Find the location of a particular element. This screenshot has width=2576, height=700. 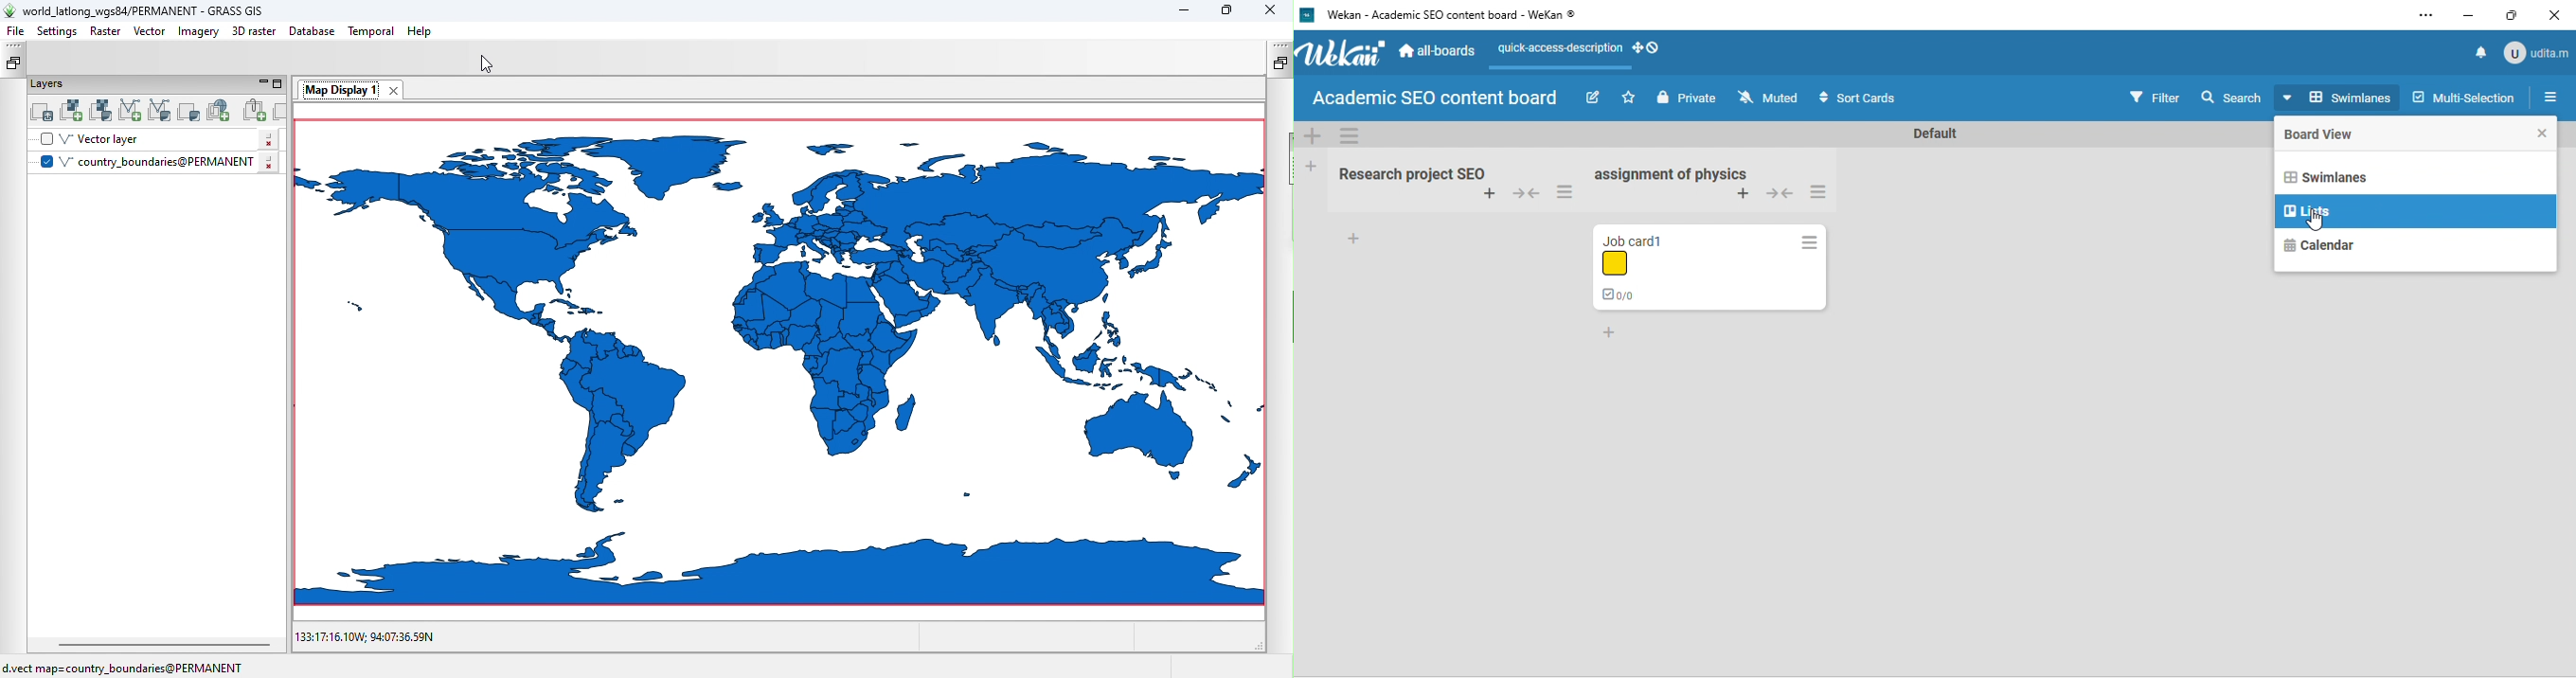

swimlane action is located at coordinates (1351, 137).